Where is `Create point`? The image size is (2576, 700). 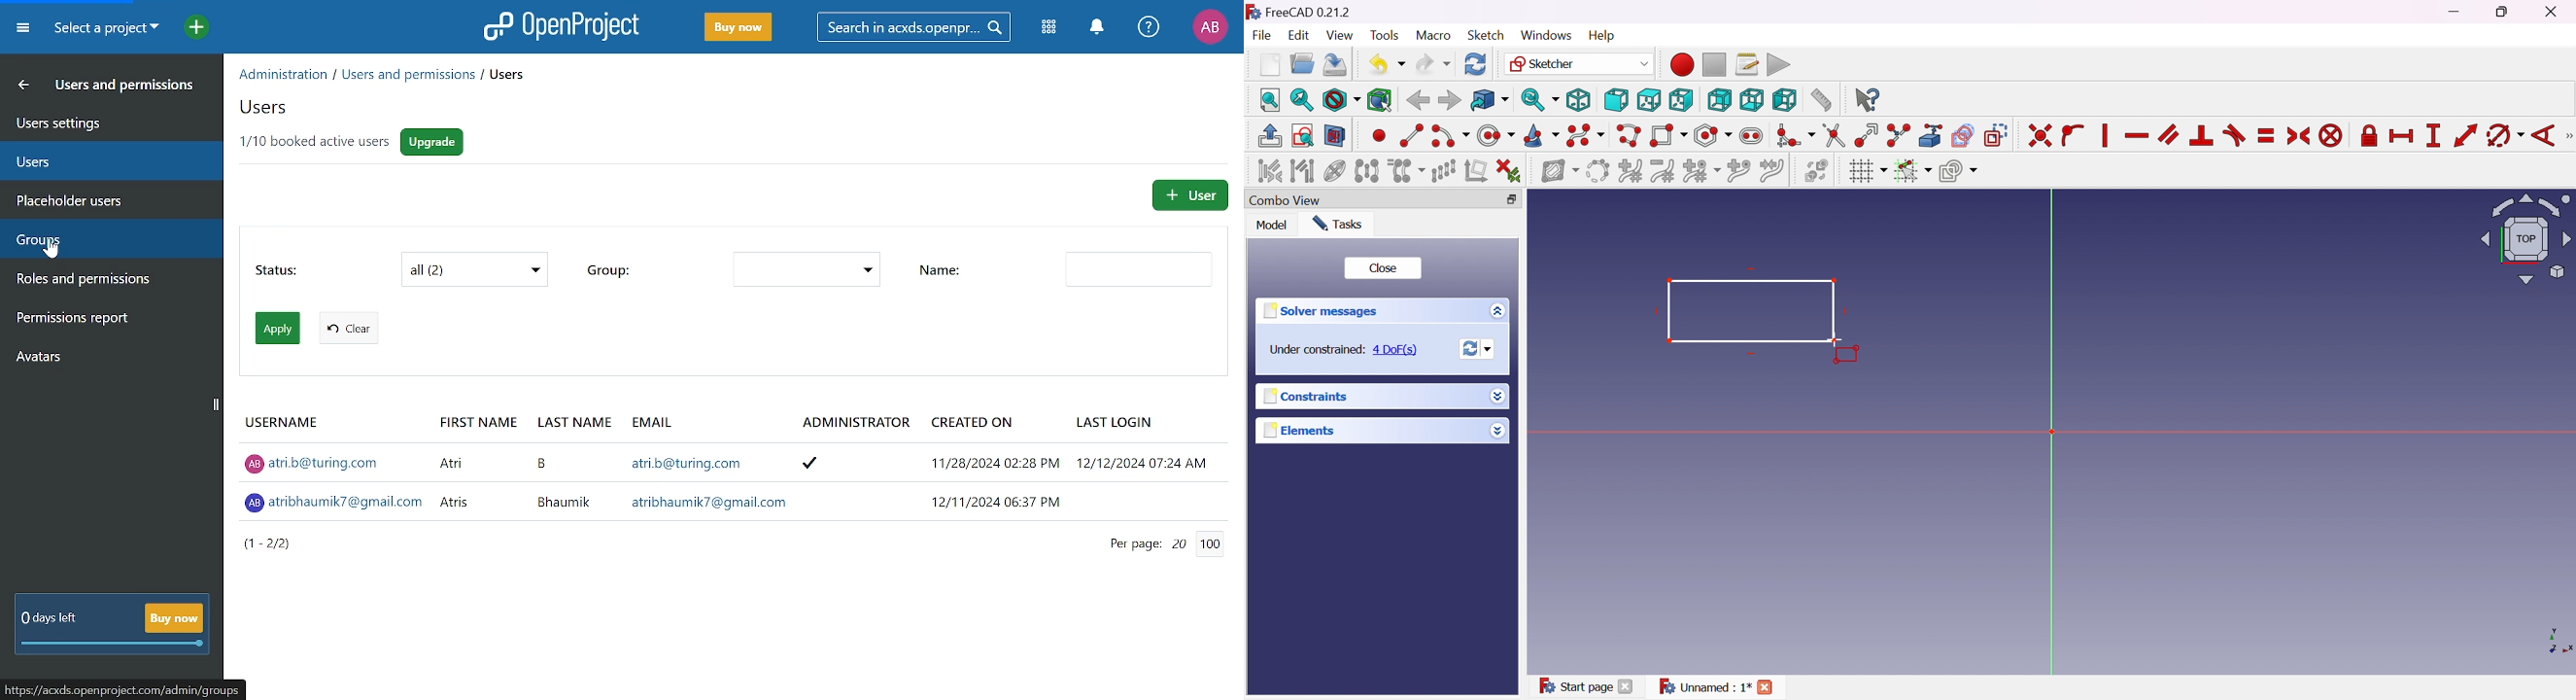 Create point is located at coordinates (1378, 138).